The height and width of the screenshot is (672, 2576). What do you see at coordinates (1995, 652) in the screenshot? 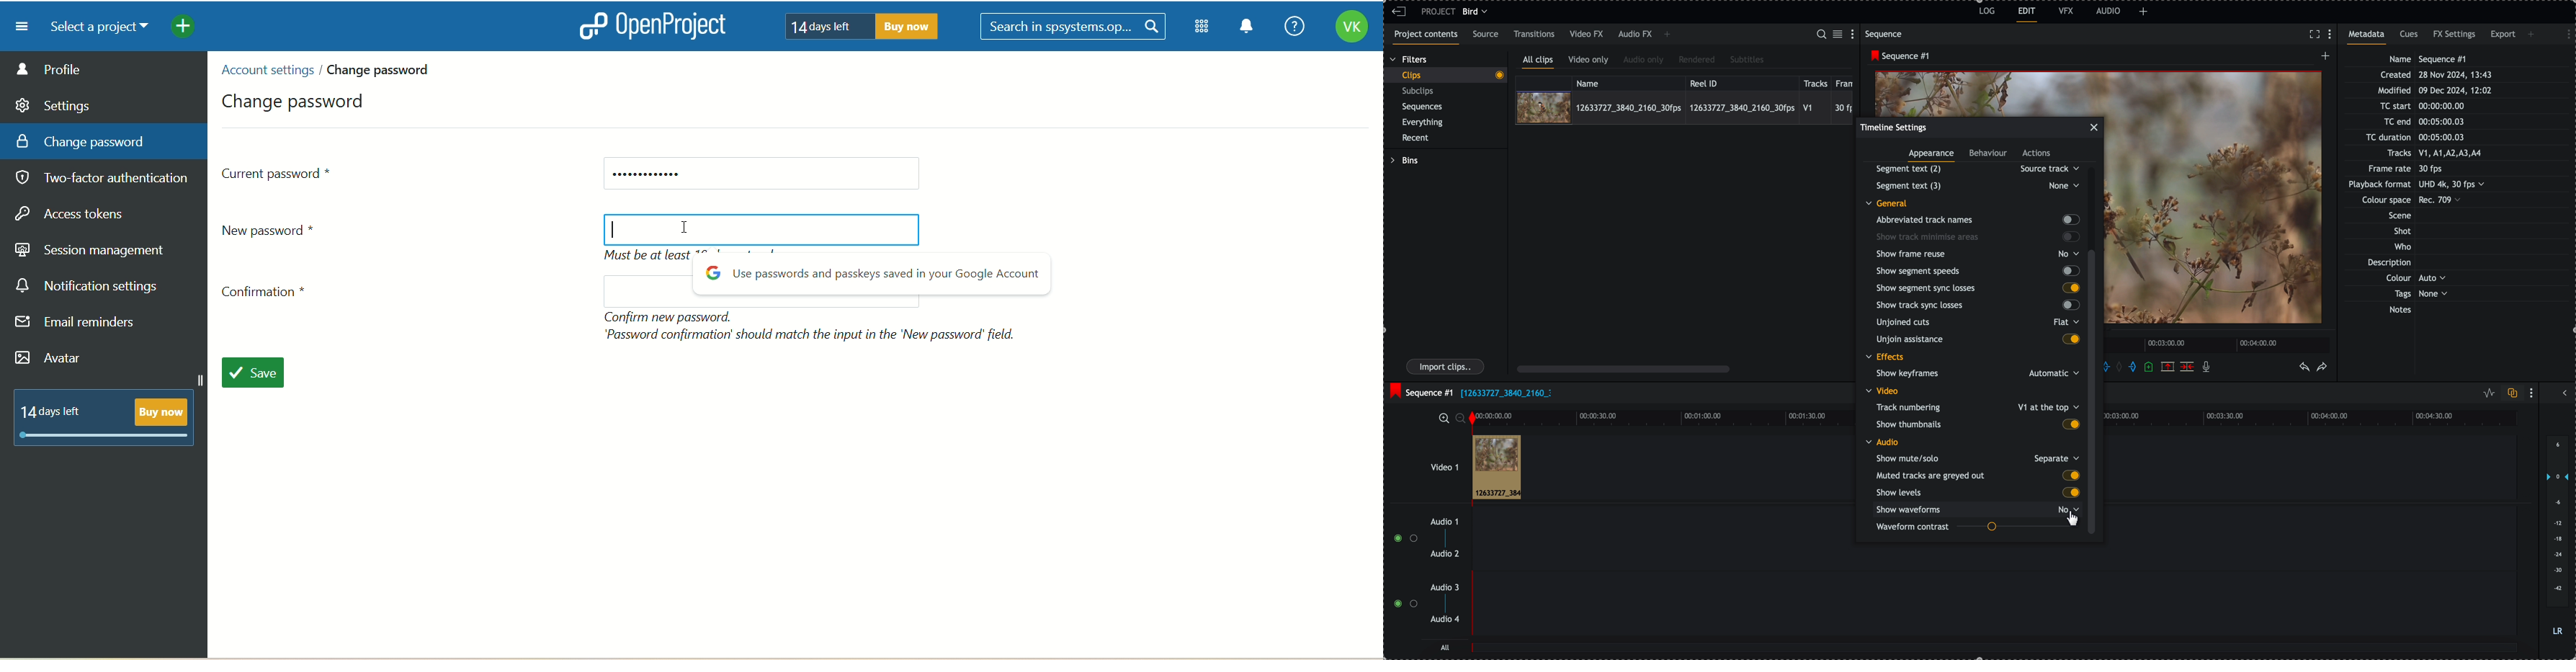
I see `all` at bounding box center [1995, 652].